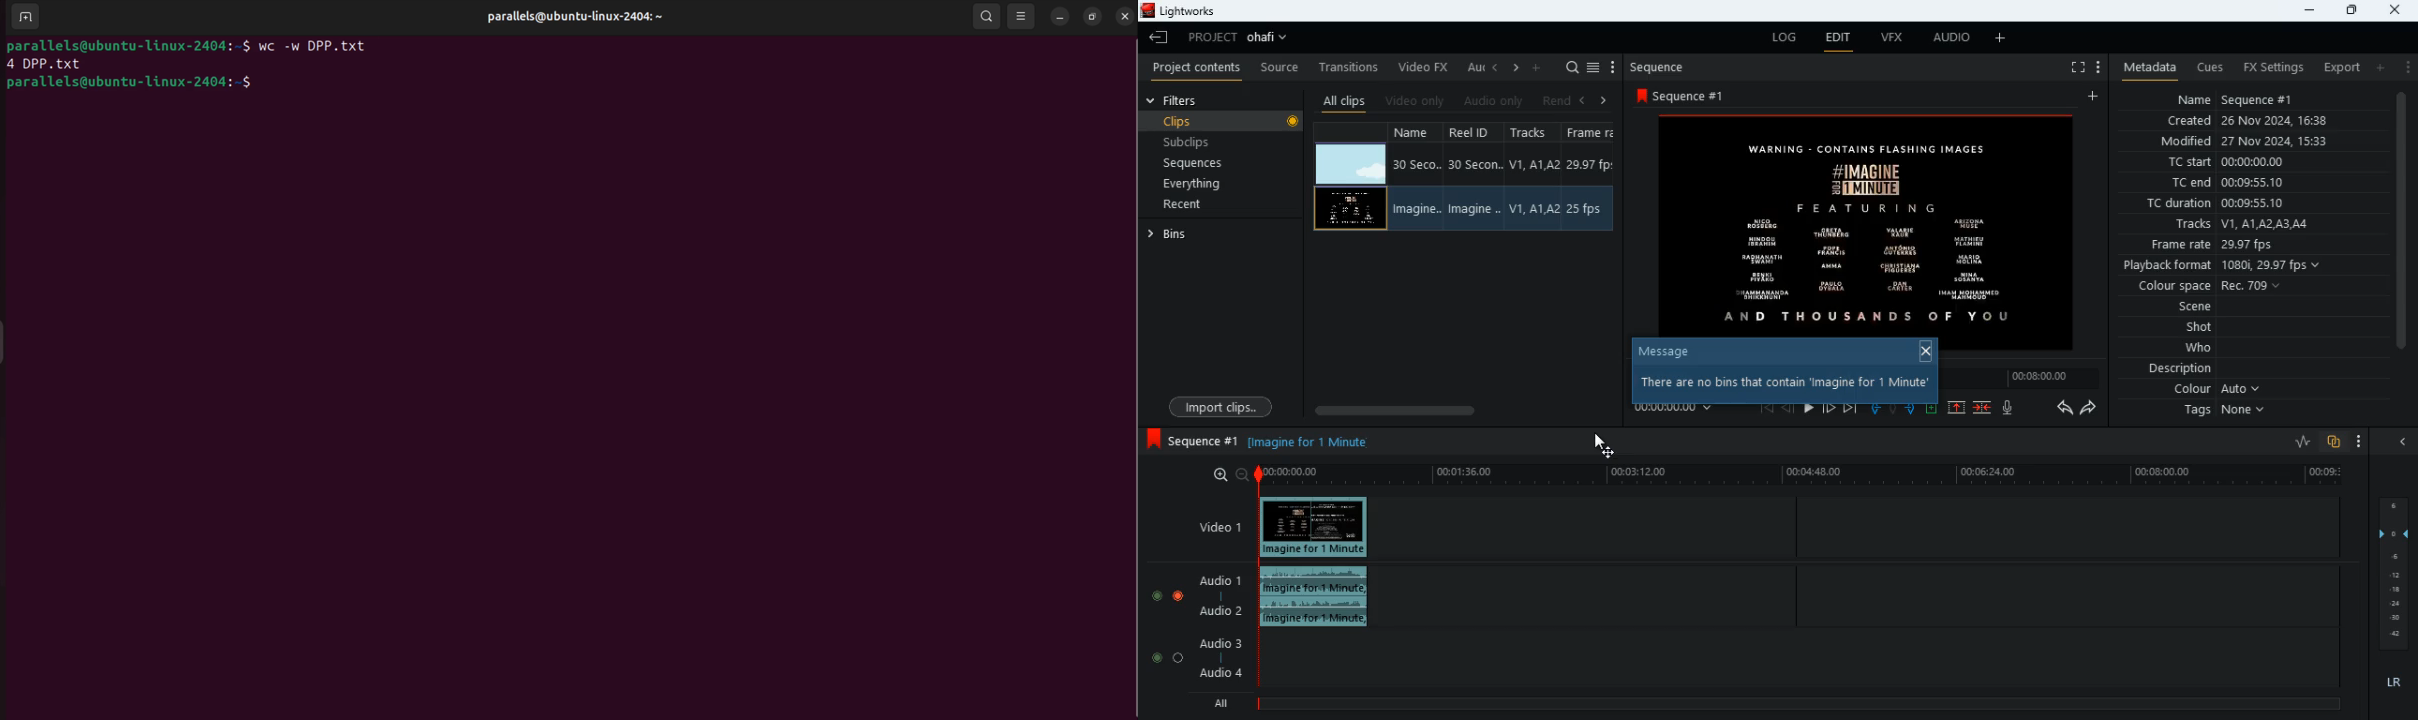 The height and width of the screenshot is (728, 2436). Describe the element at coordinates (1788, 38) in the screenshot. I see `log` at that location.